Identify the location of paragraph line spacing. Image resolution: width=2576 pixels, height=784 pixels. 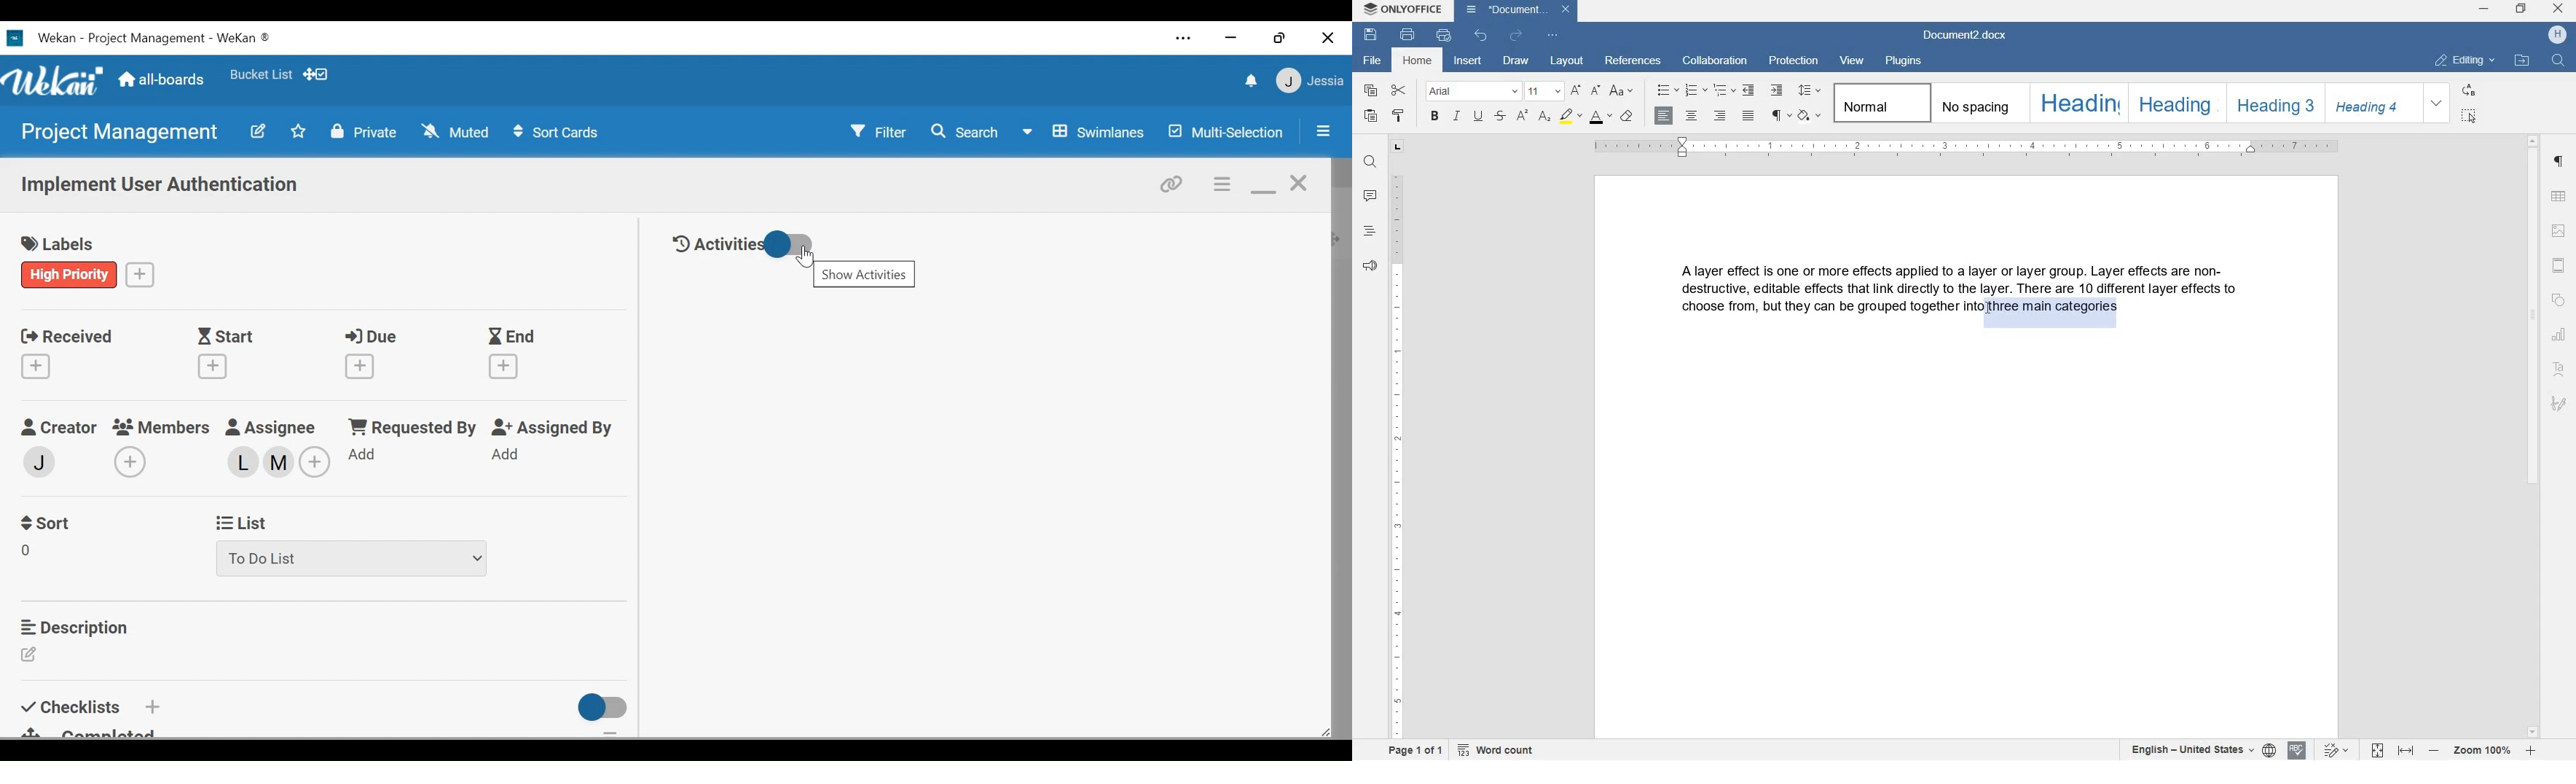
(1811, 93).